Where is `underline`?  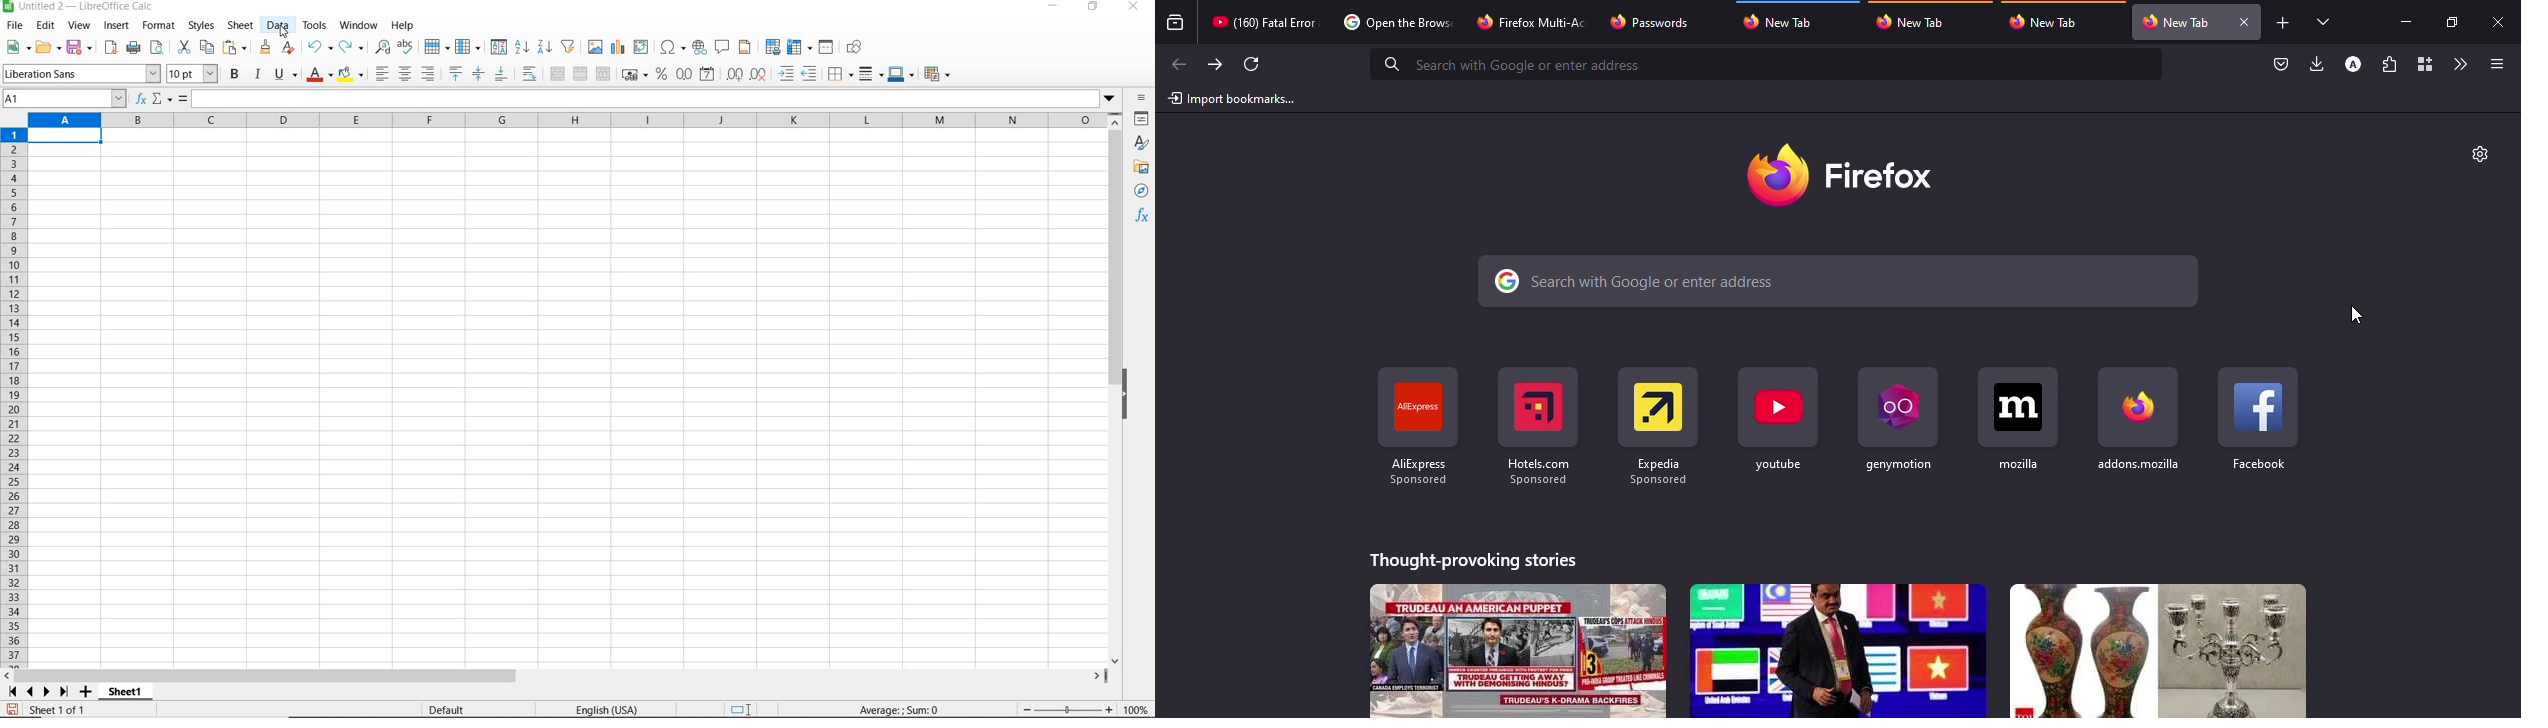 underline is located at coordinates (286, 76).